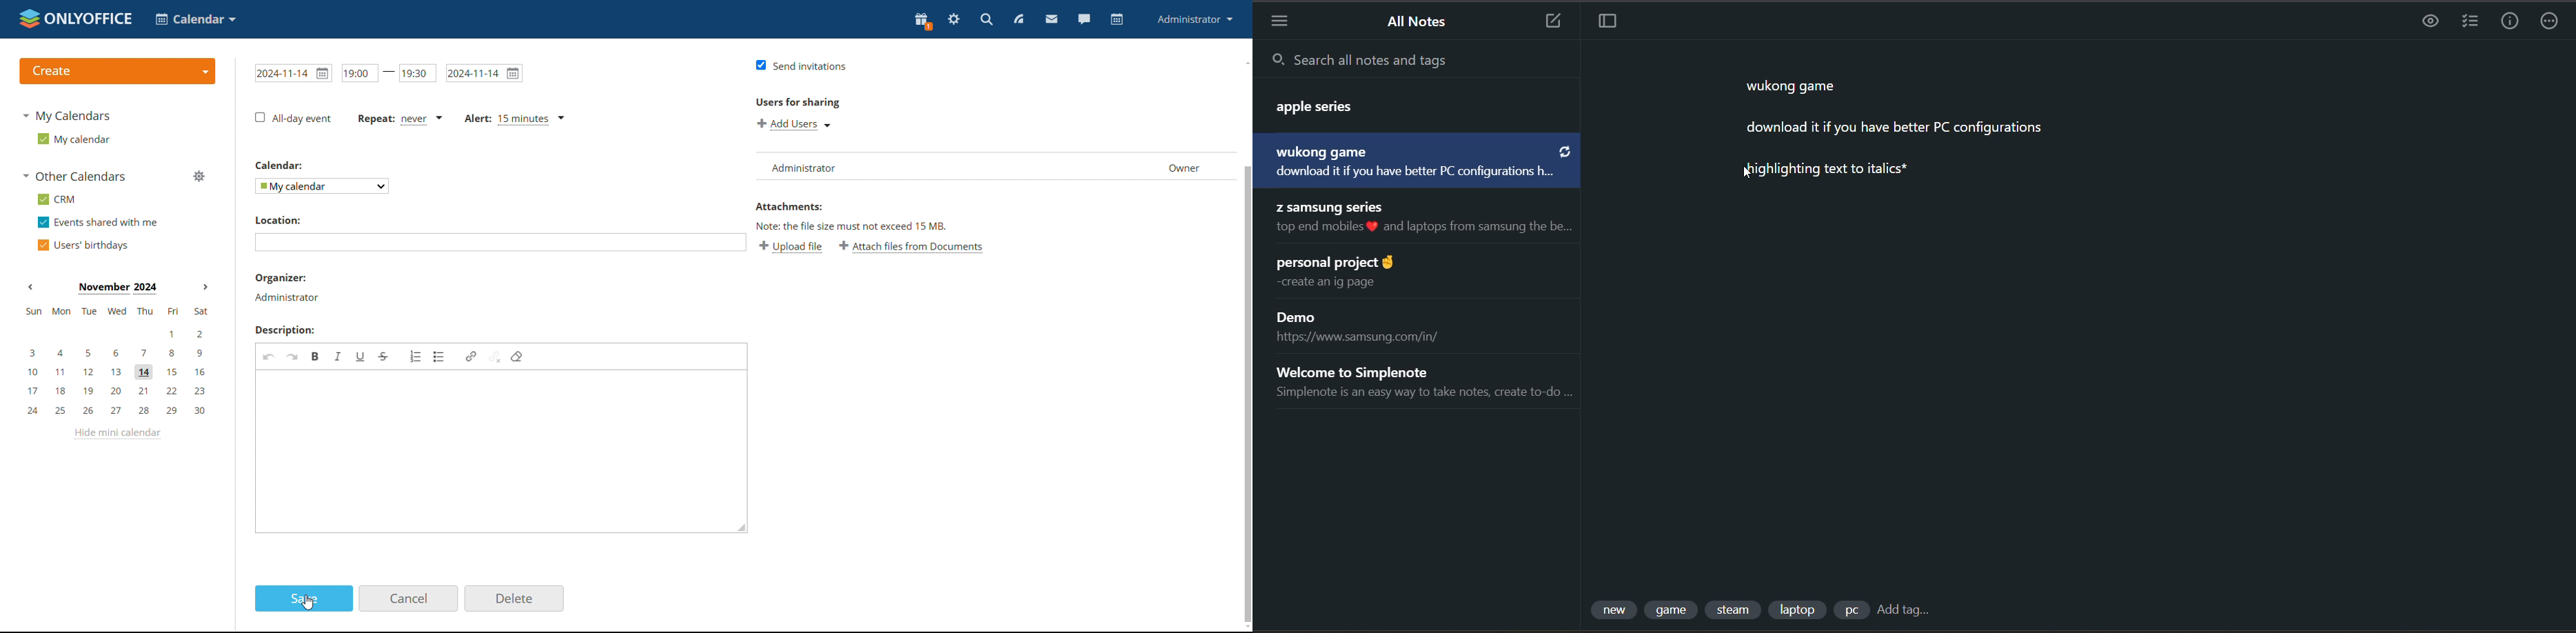 The image size is (2576, 644). Describe the element at coordinates (1413, 160) in the screenshot. I see `note title and preview` at that location.